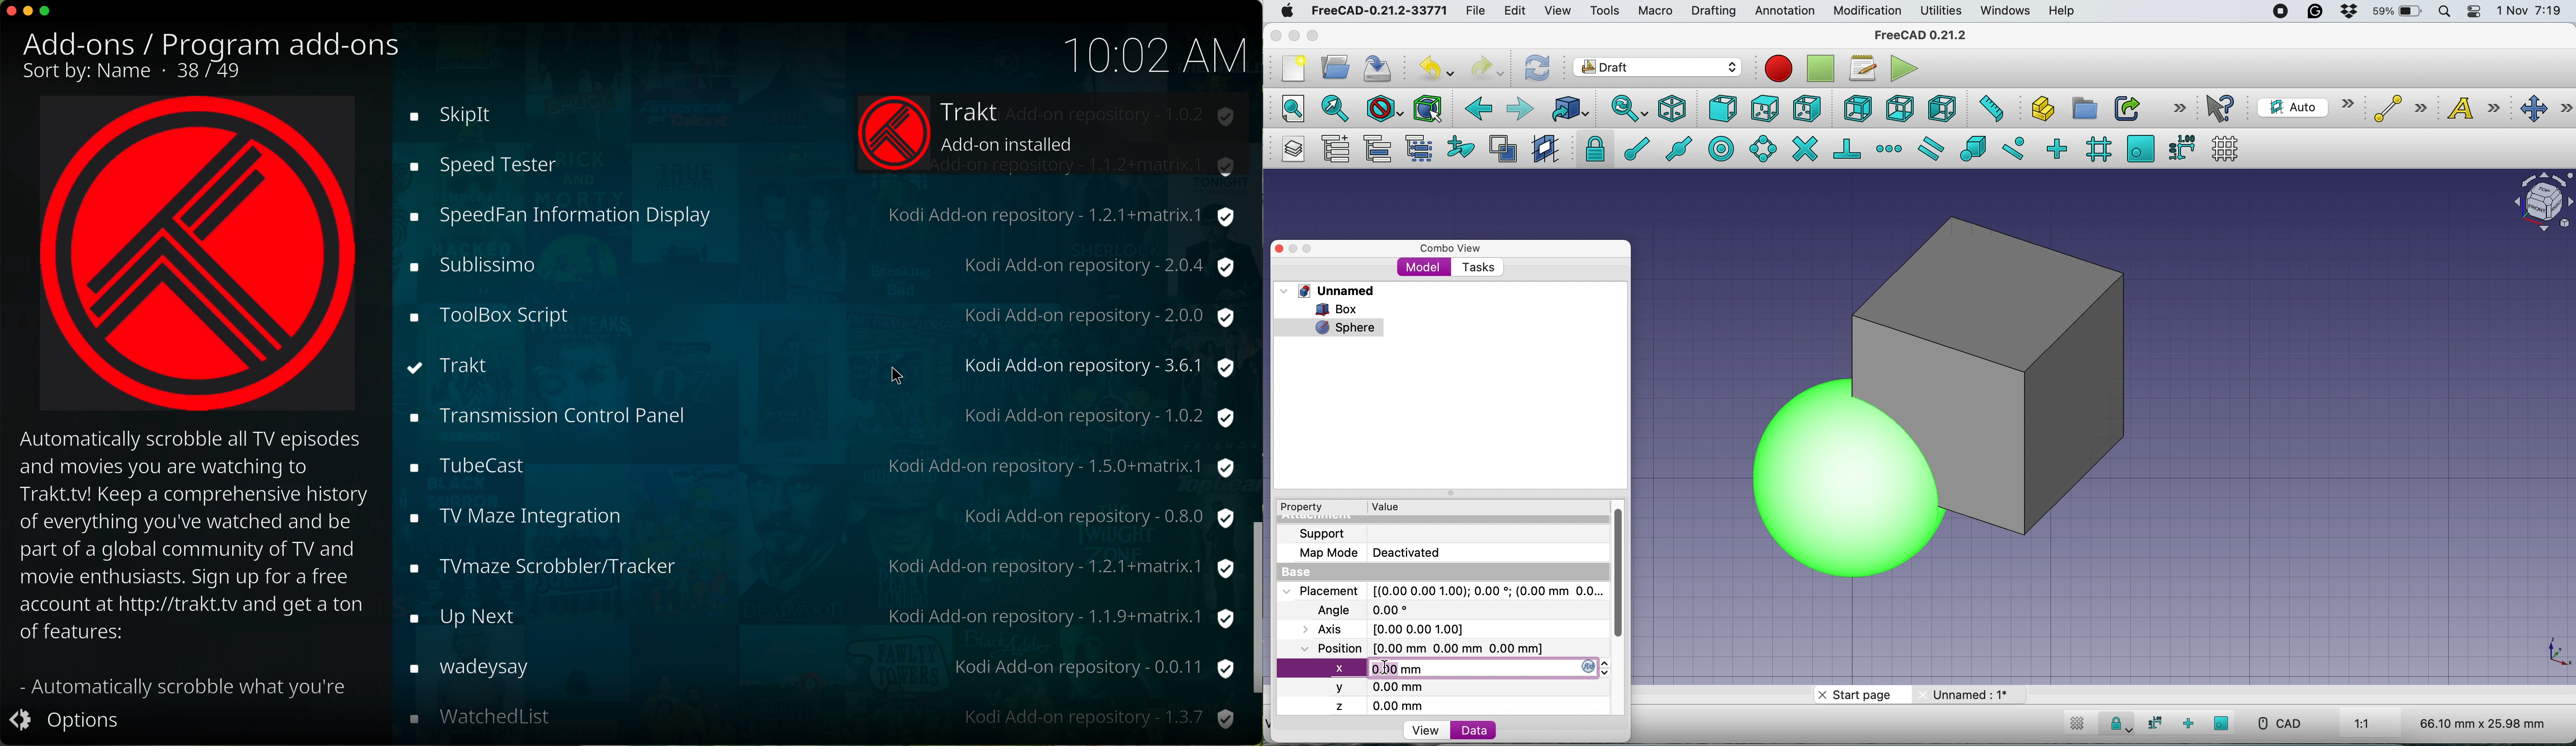  What do you see at coordinates (819, 268) in the screenshot?
I see `tubecast` at bounding box center [819, 268].